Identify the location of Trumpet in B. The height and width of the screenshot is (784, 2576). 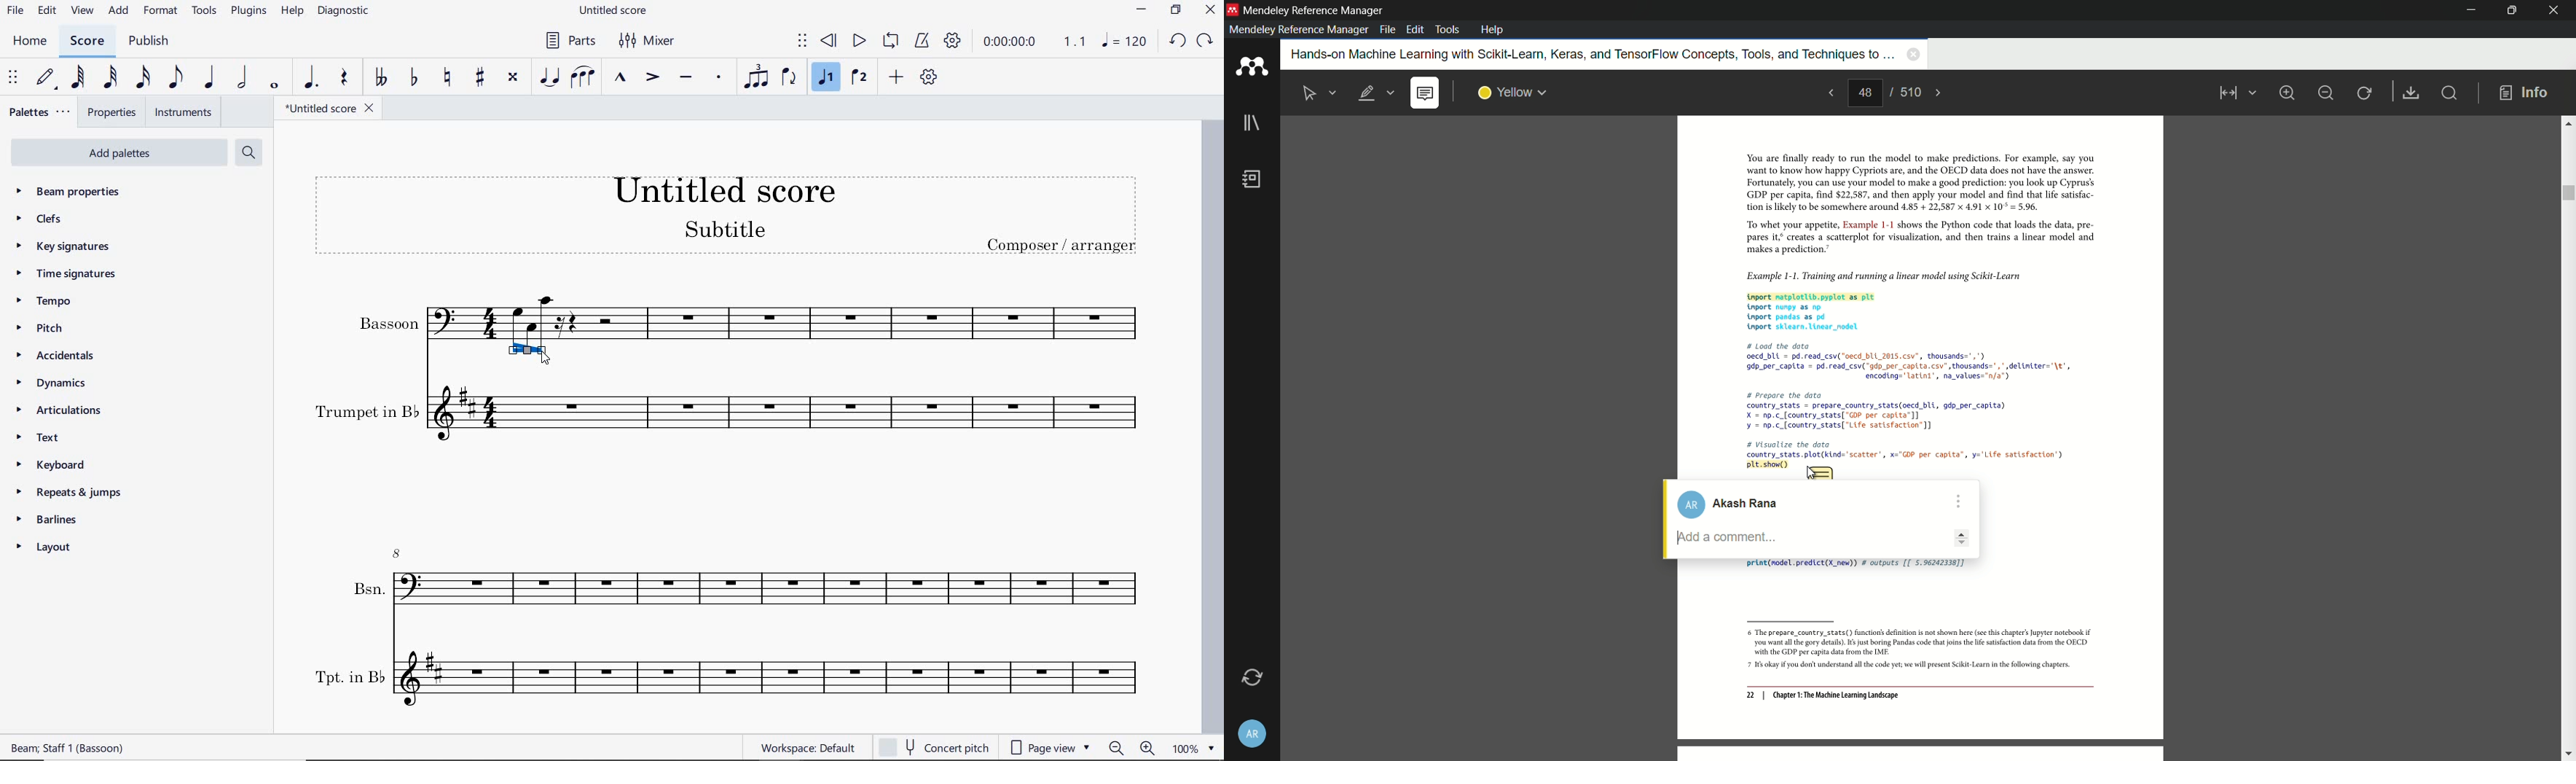
(736, 424).